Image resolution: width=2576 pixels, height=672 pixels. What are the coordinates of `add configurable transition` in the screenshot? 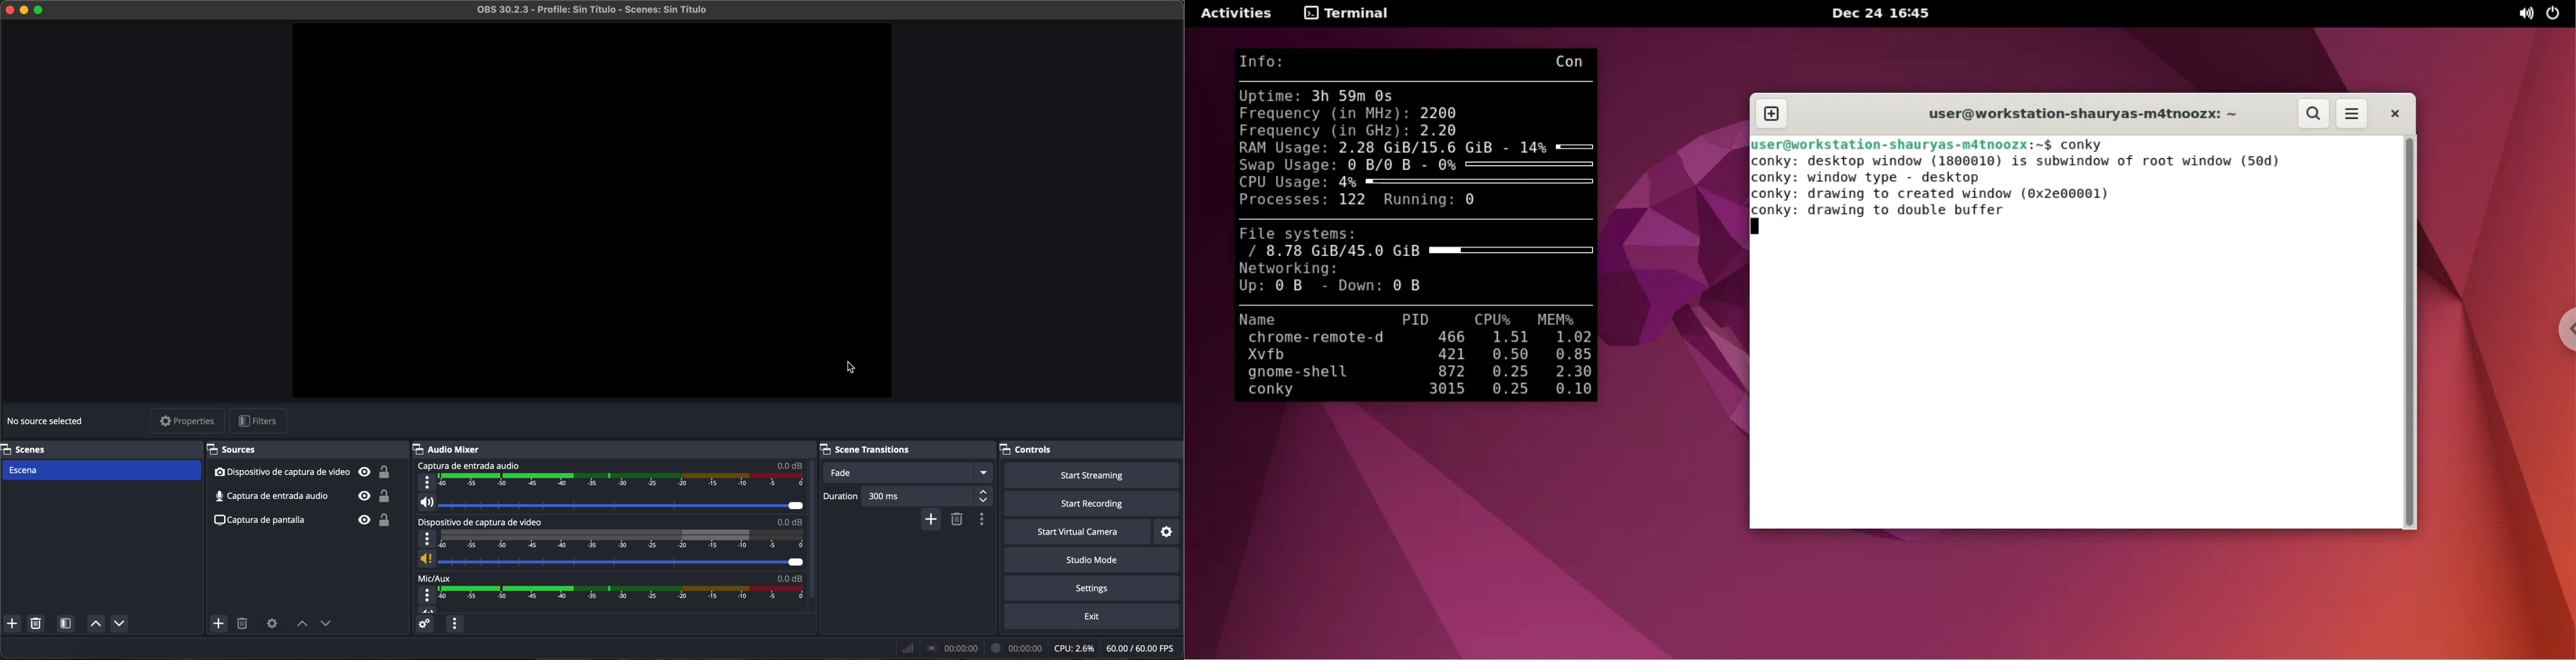 It's located at (933, 519).